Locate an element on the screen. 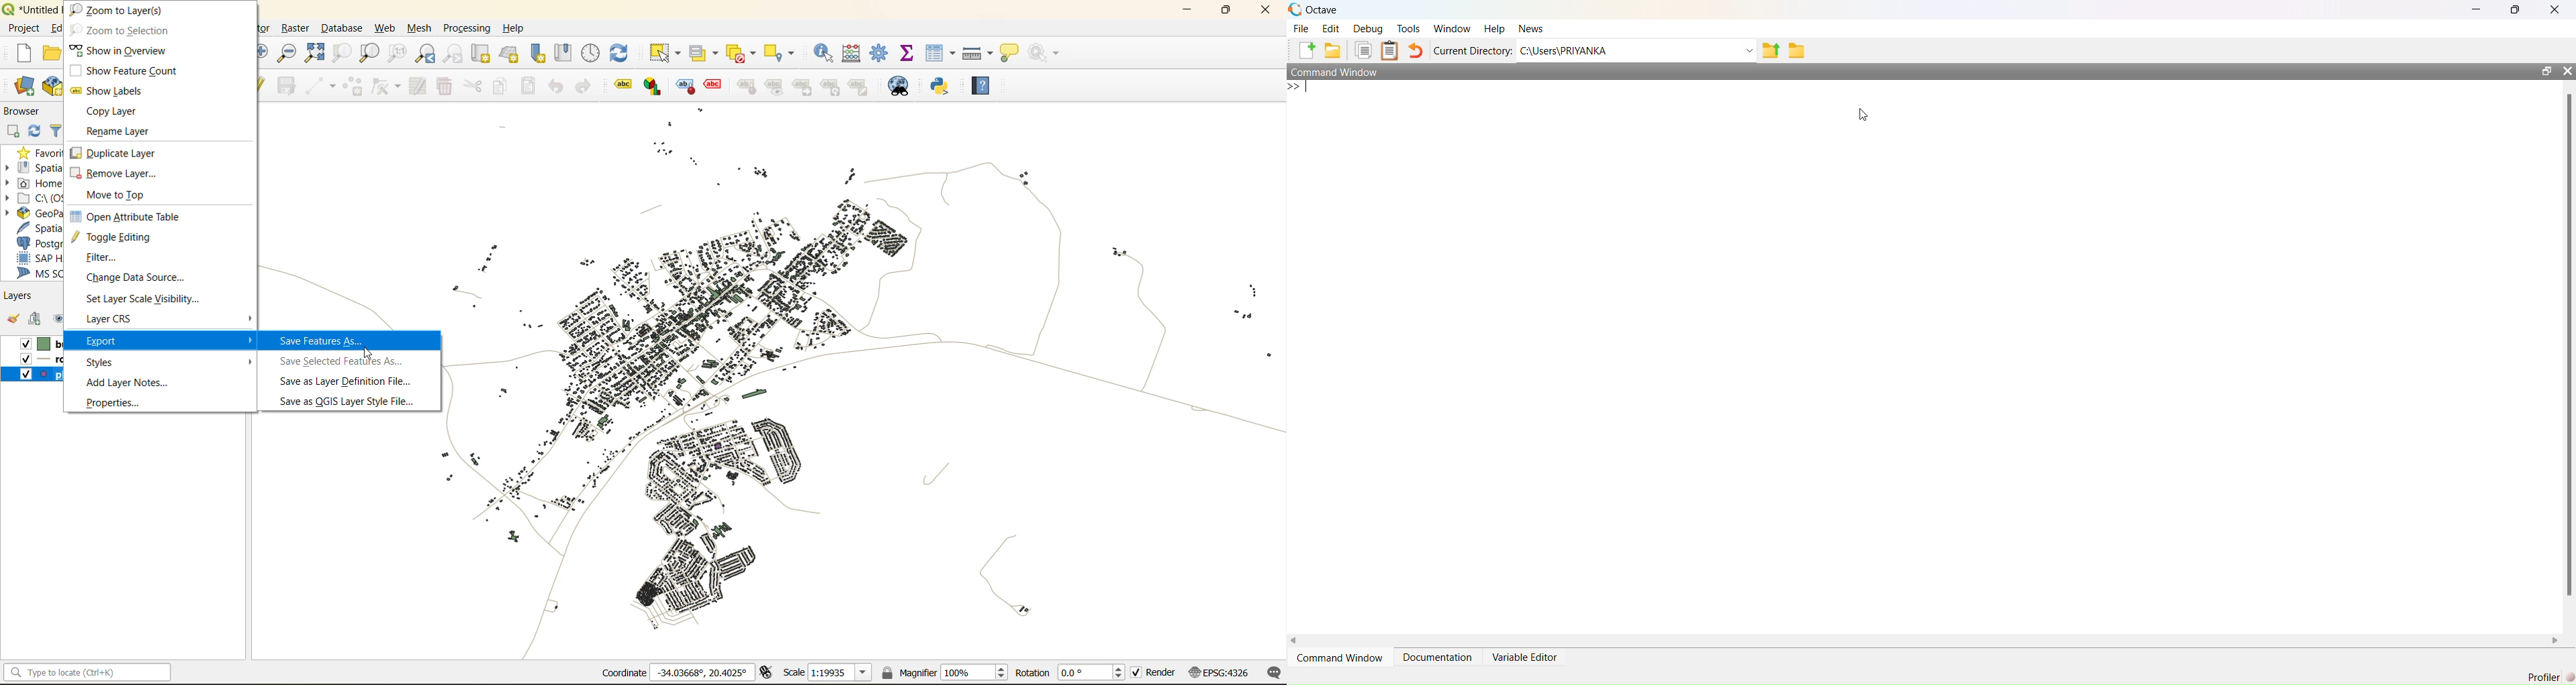  select value is located at coordinates (706, 52).